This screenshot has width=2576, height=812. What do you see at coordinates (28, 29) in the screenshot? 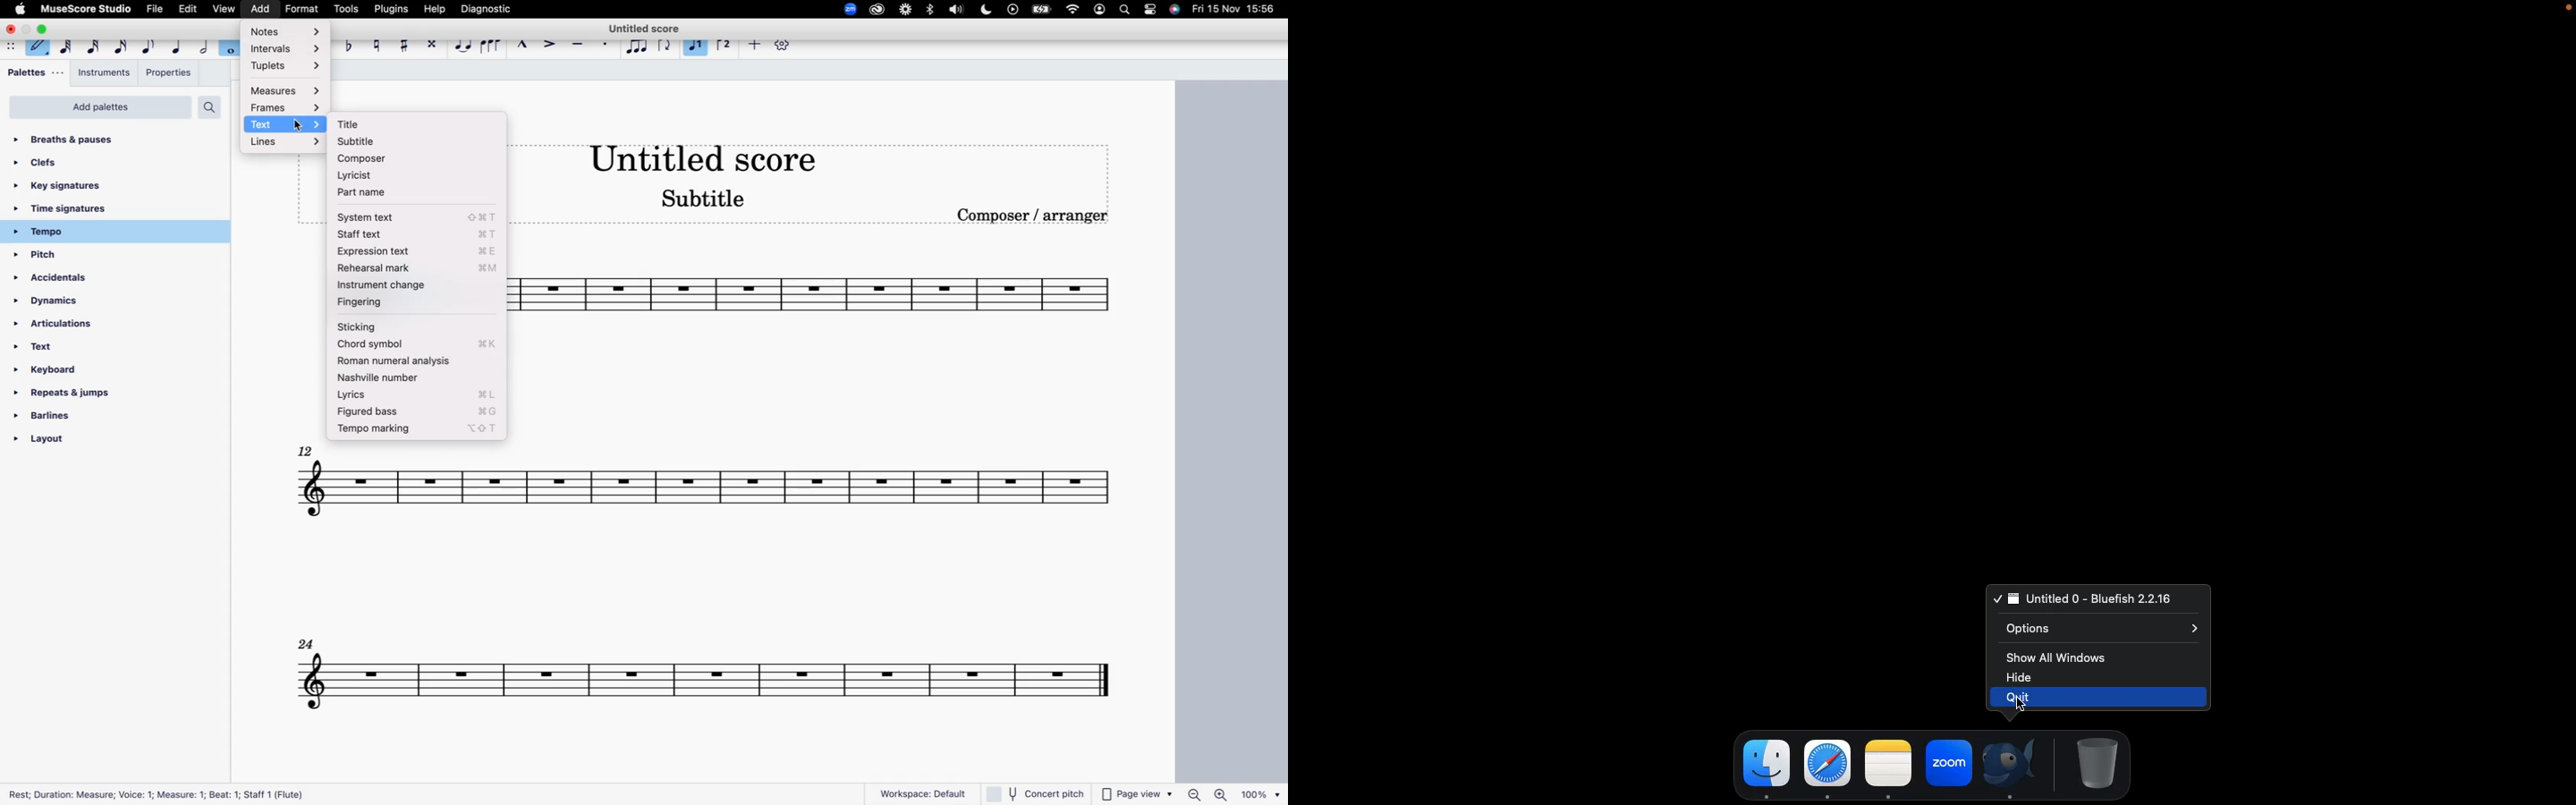
I see `minimize` at bounding box center [28, 29].